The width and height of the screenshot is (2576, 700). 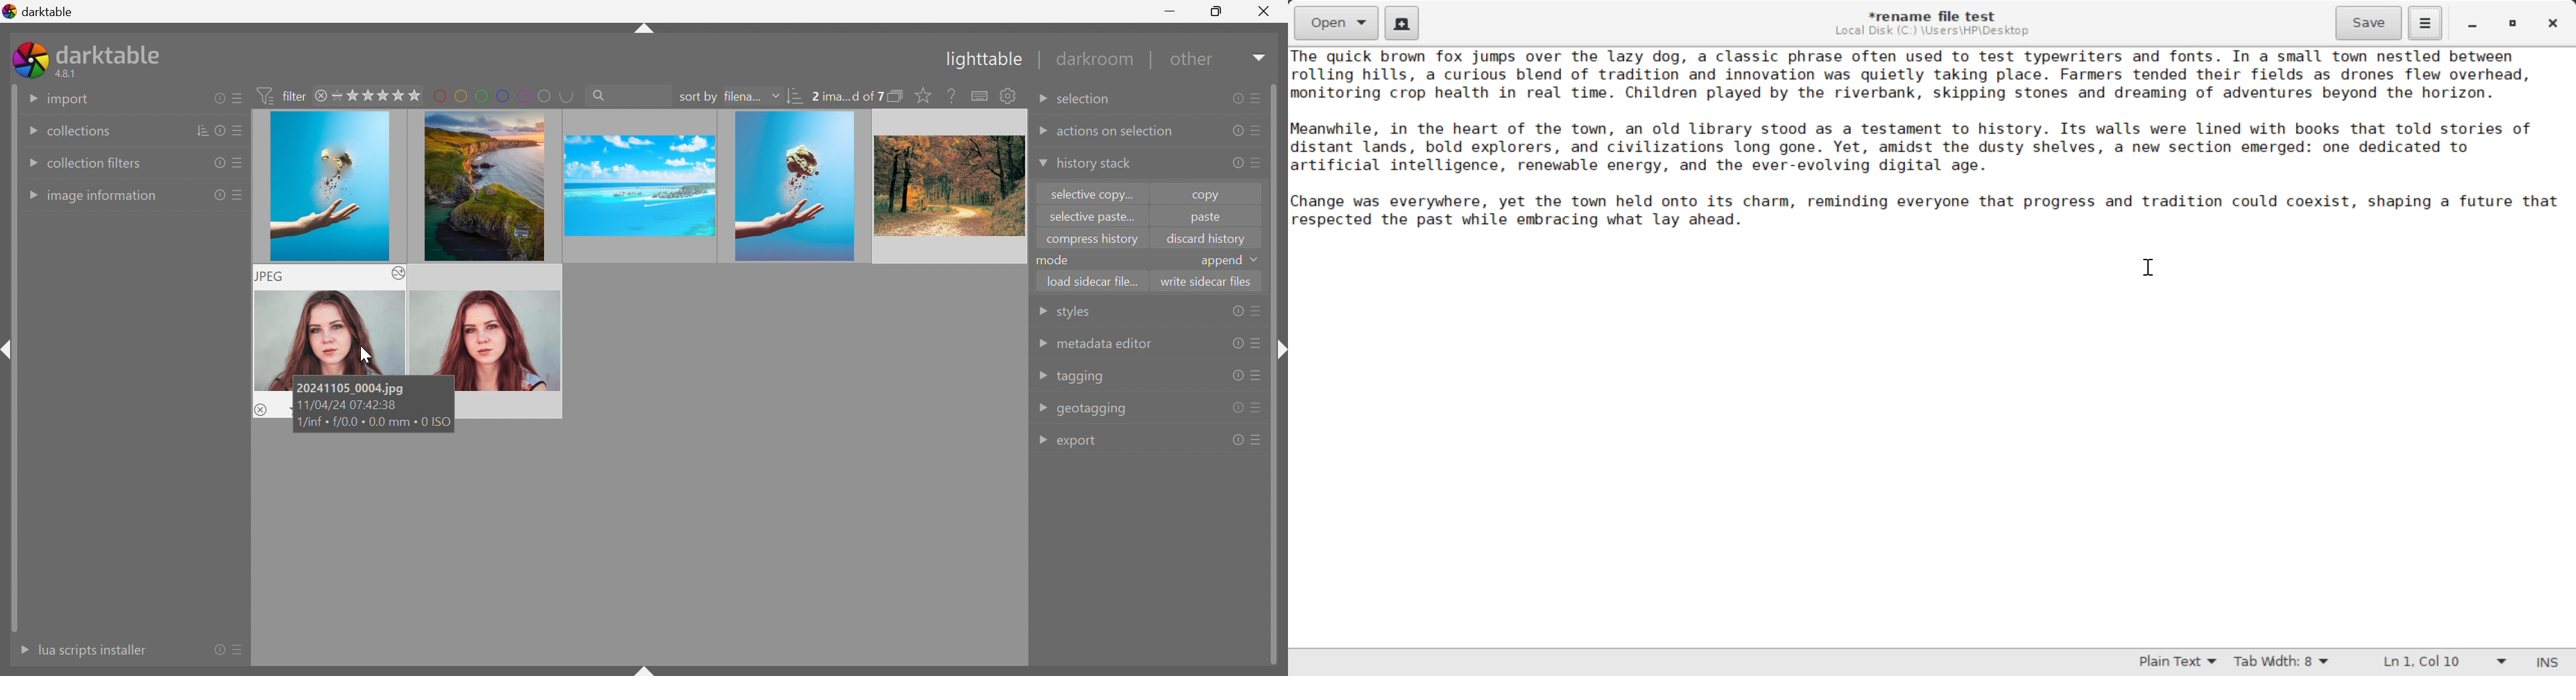 What do you see at coordinates (103, 197) in the screenshot?
I see `image information` at bounding box center [103, 197].